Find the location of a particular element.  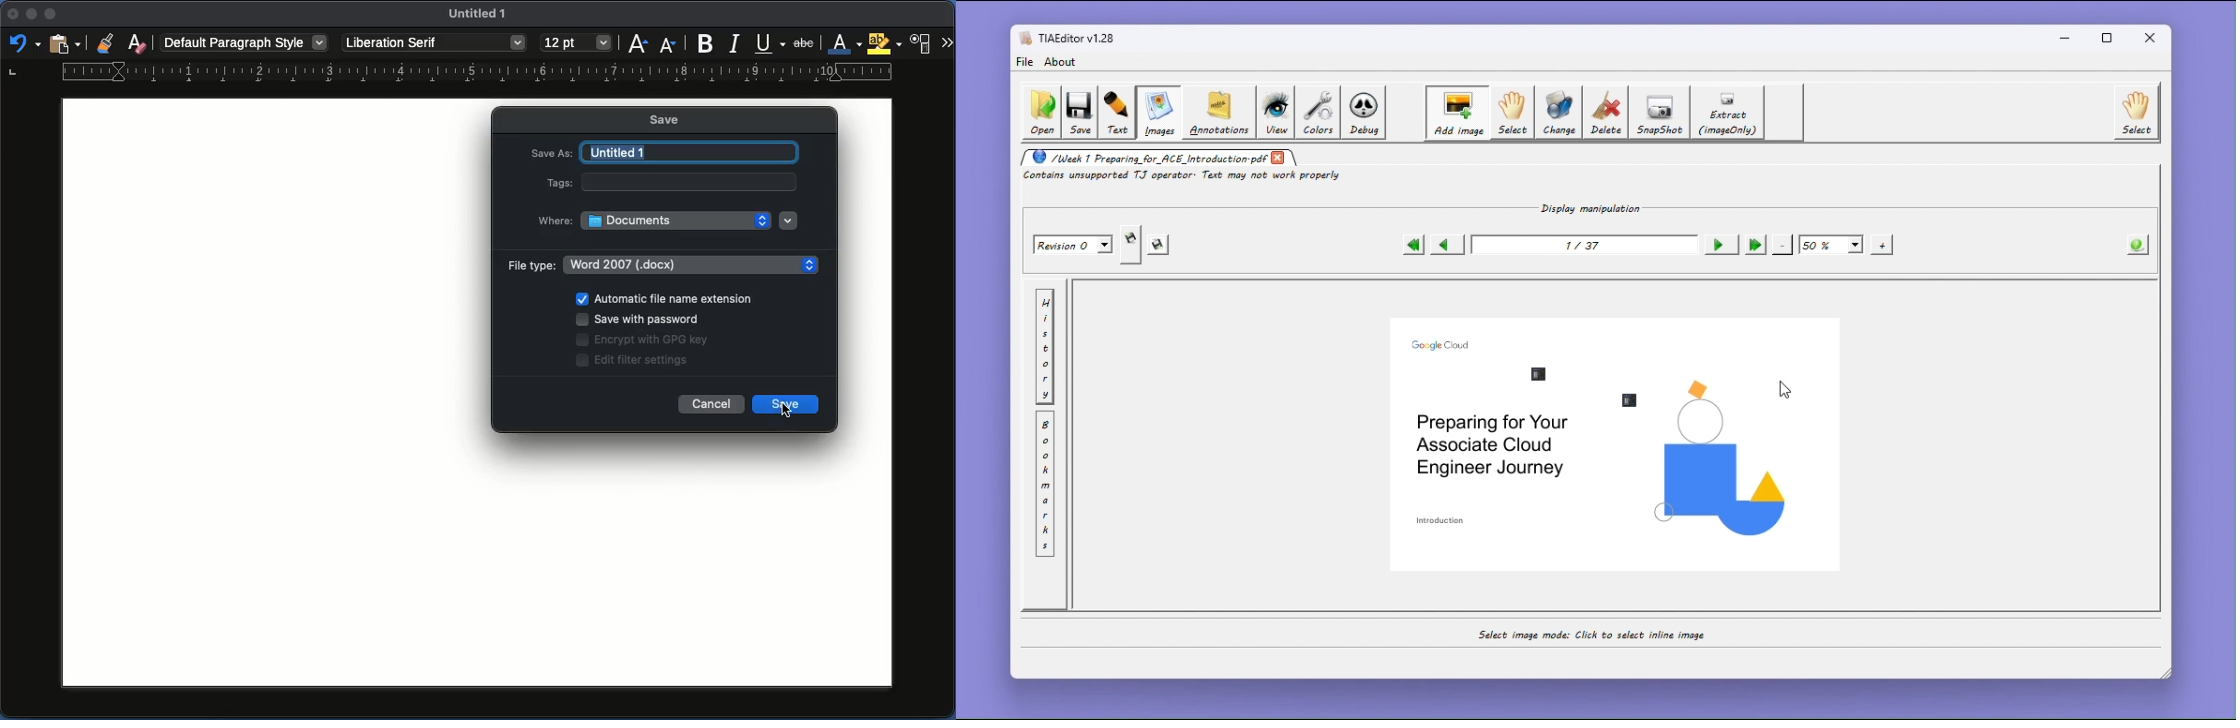

Redo is located at coordinates (21, 45).